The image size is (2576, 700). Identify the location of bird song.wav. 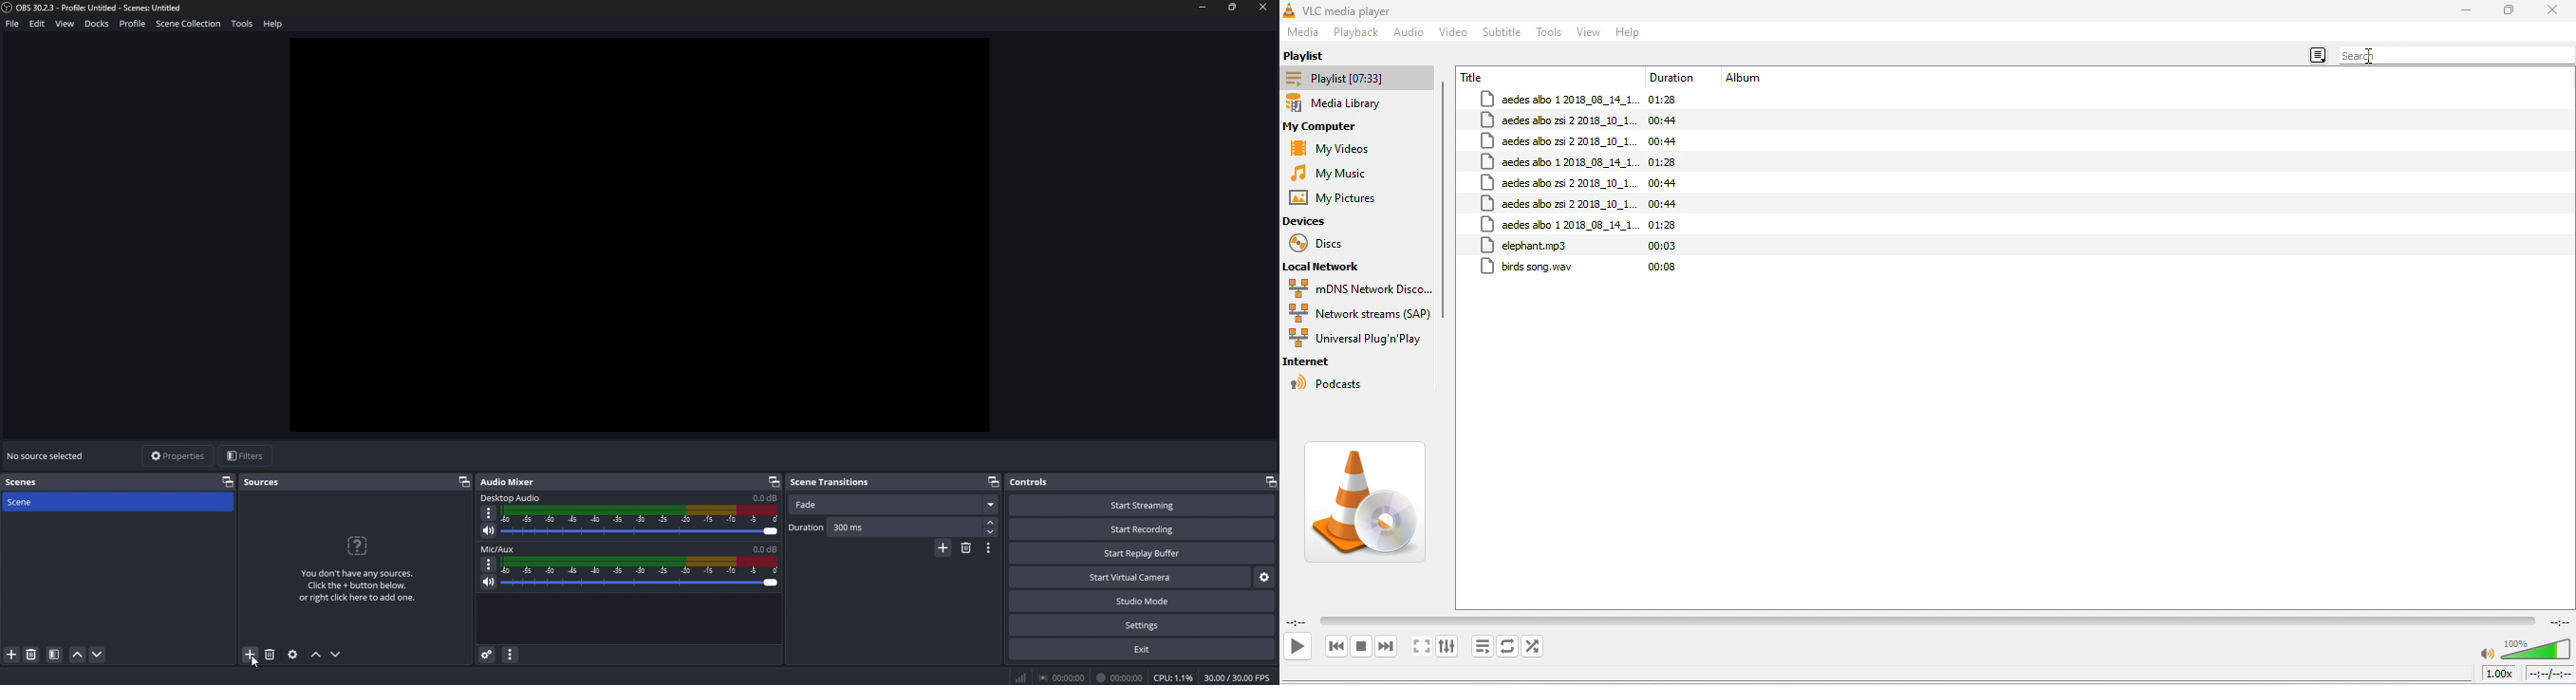
(1529, 268).